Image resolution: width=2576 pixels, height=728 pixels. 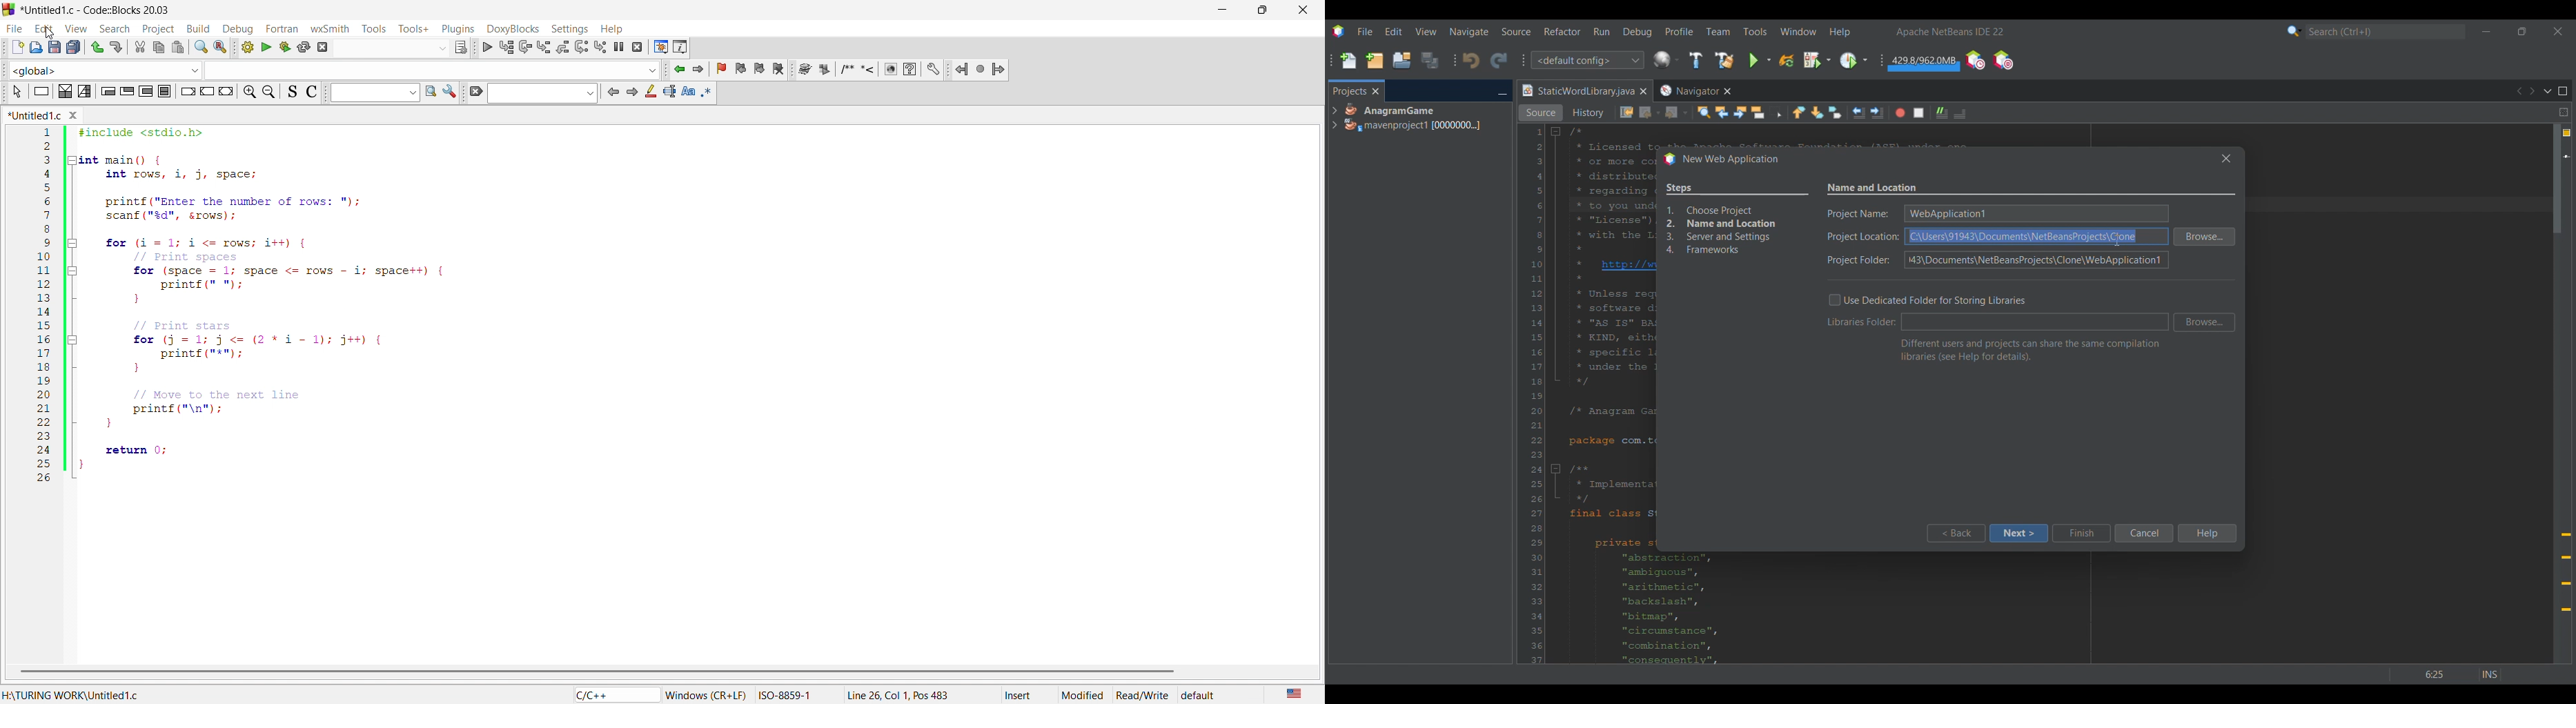 I want to click on Back, so click(x=1955, y=533).